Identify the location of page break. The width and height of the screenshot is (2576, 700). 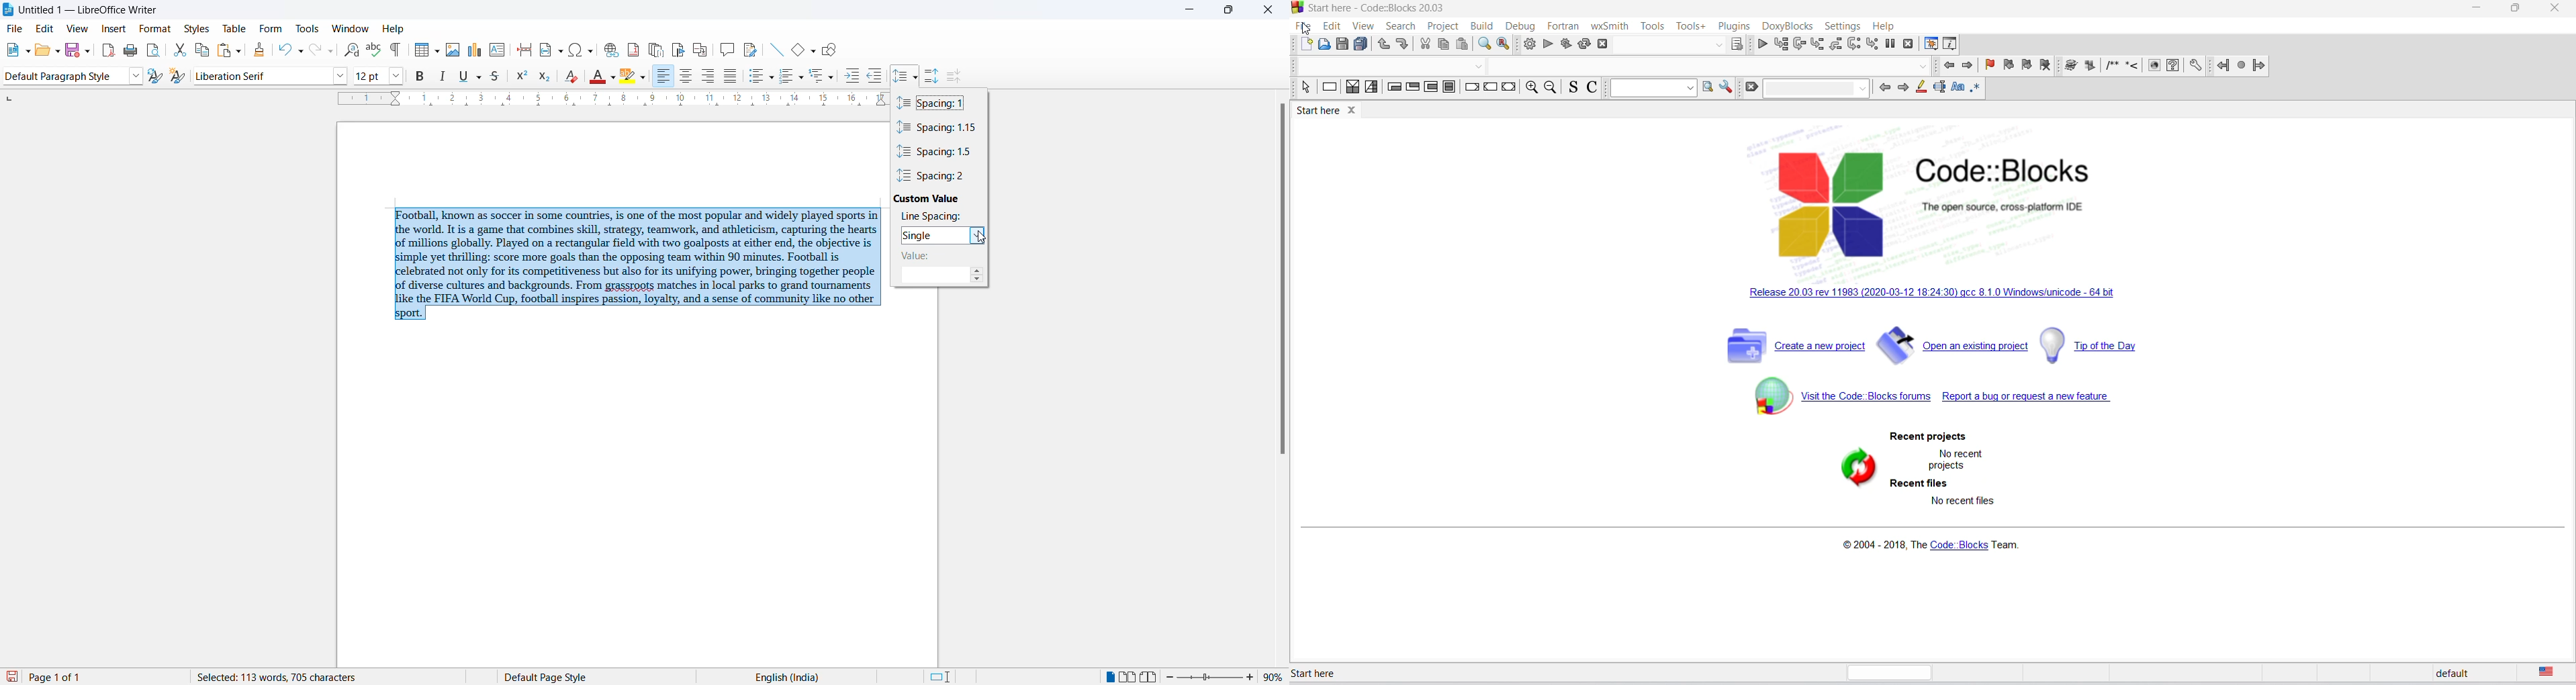
(524, 50).